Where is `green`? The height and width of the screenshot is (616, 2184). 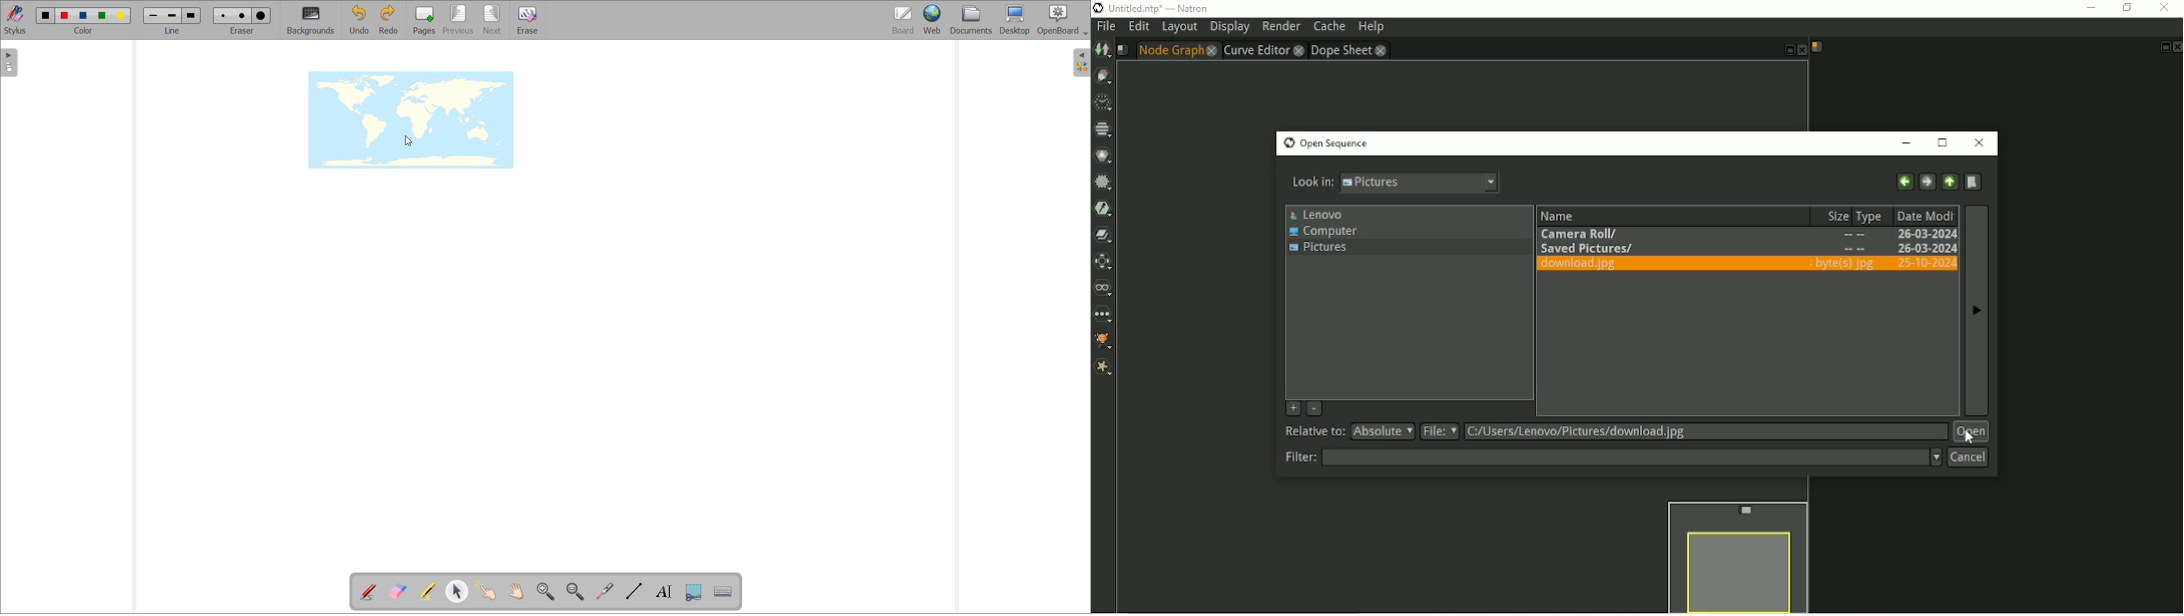 green is located at coordinates (102, 16).